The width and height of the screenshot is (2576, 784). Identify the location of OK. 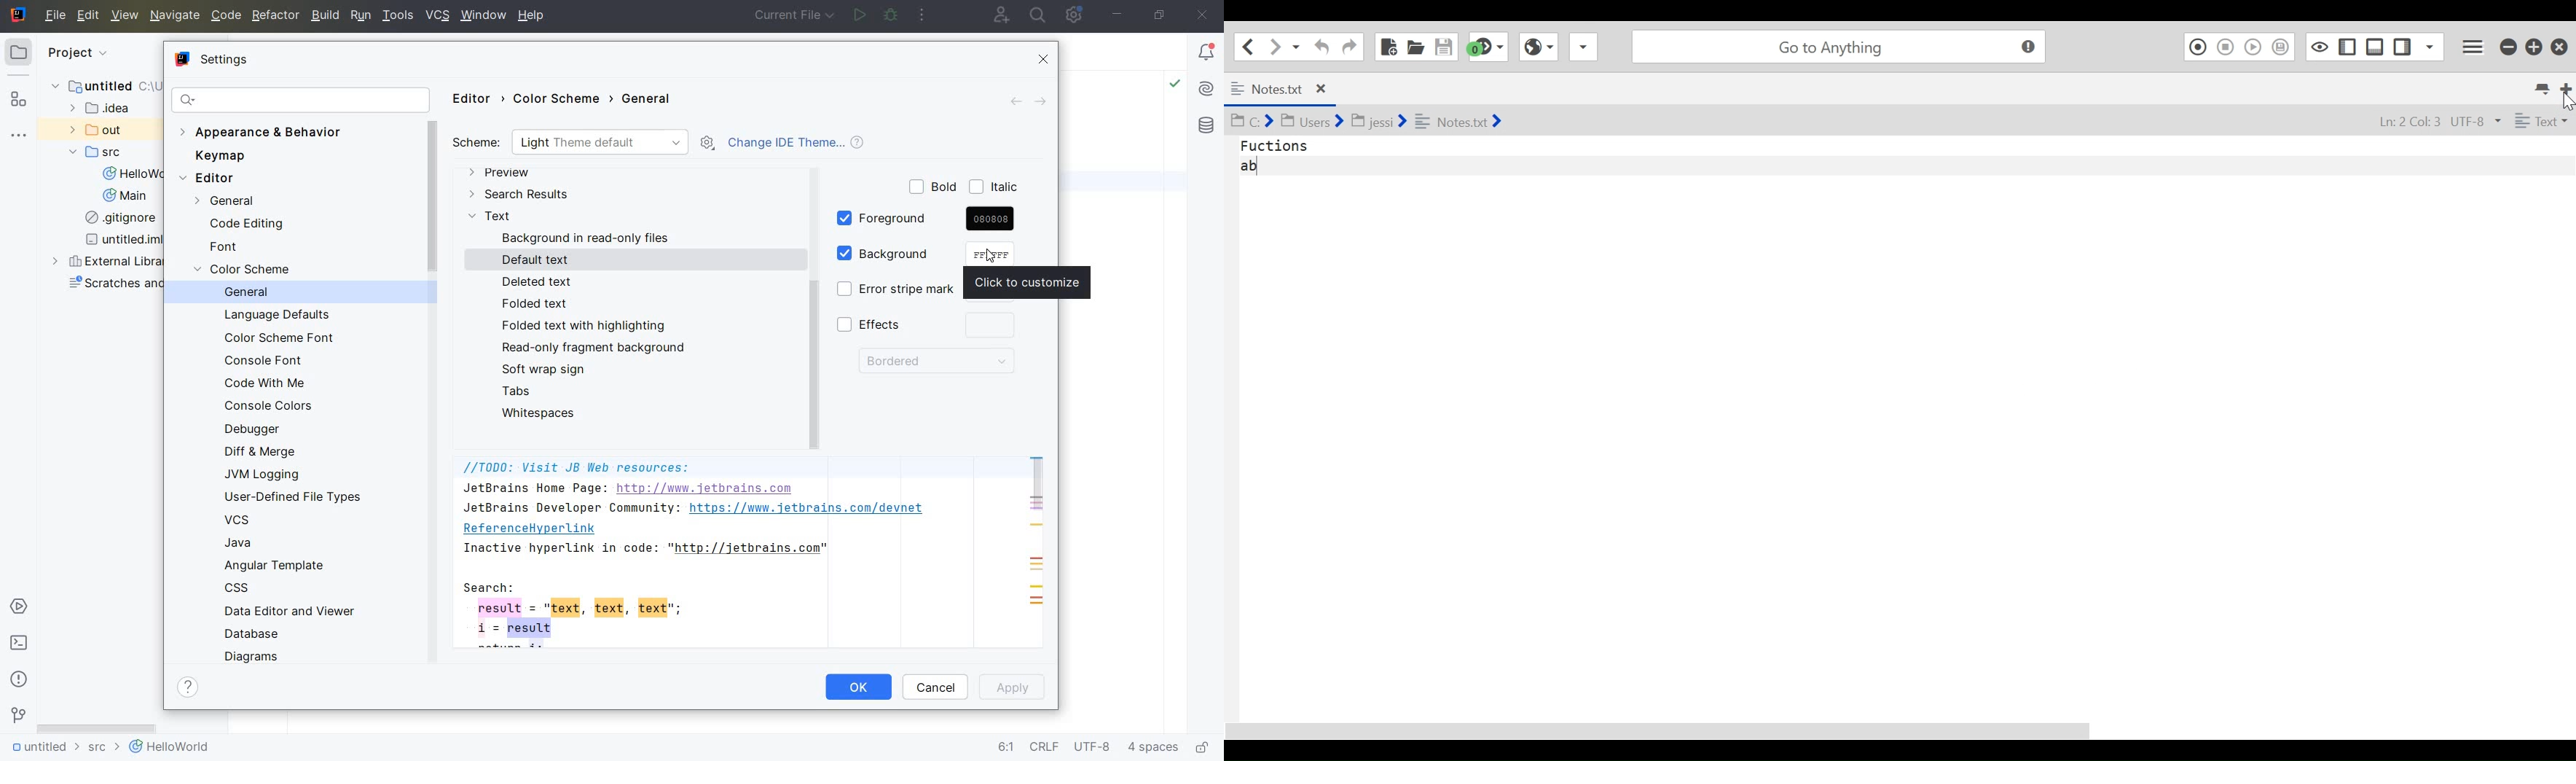
(858, 689).